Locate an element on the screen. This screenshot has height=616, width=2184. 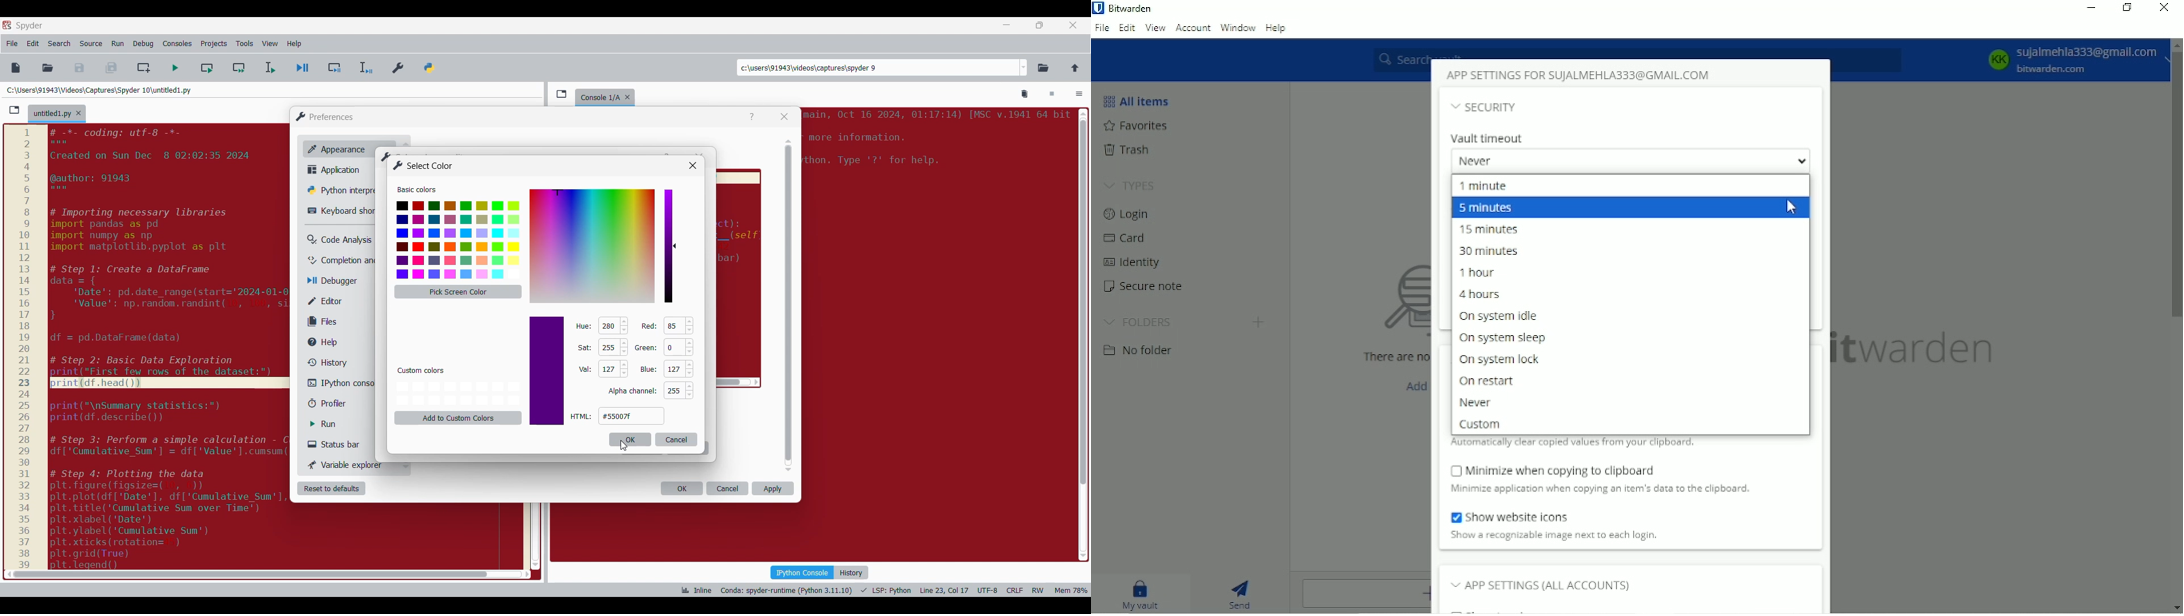
Help is located at coordinates (1277, 27).